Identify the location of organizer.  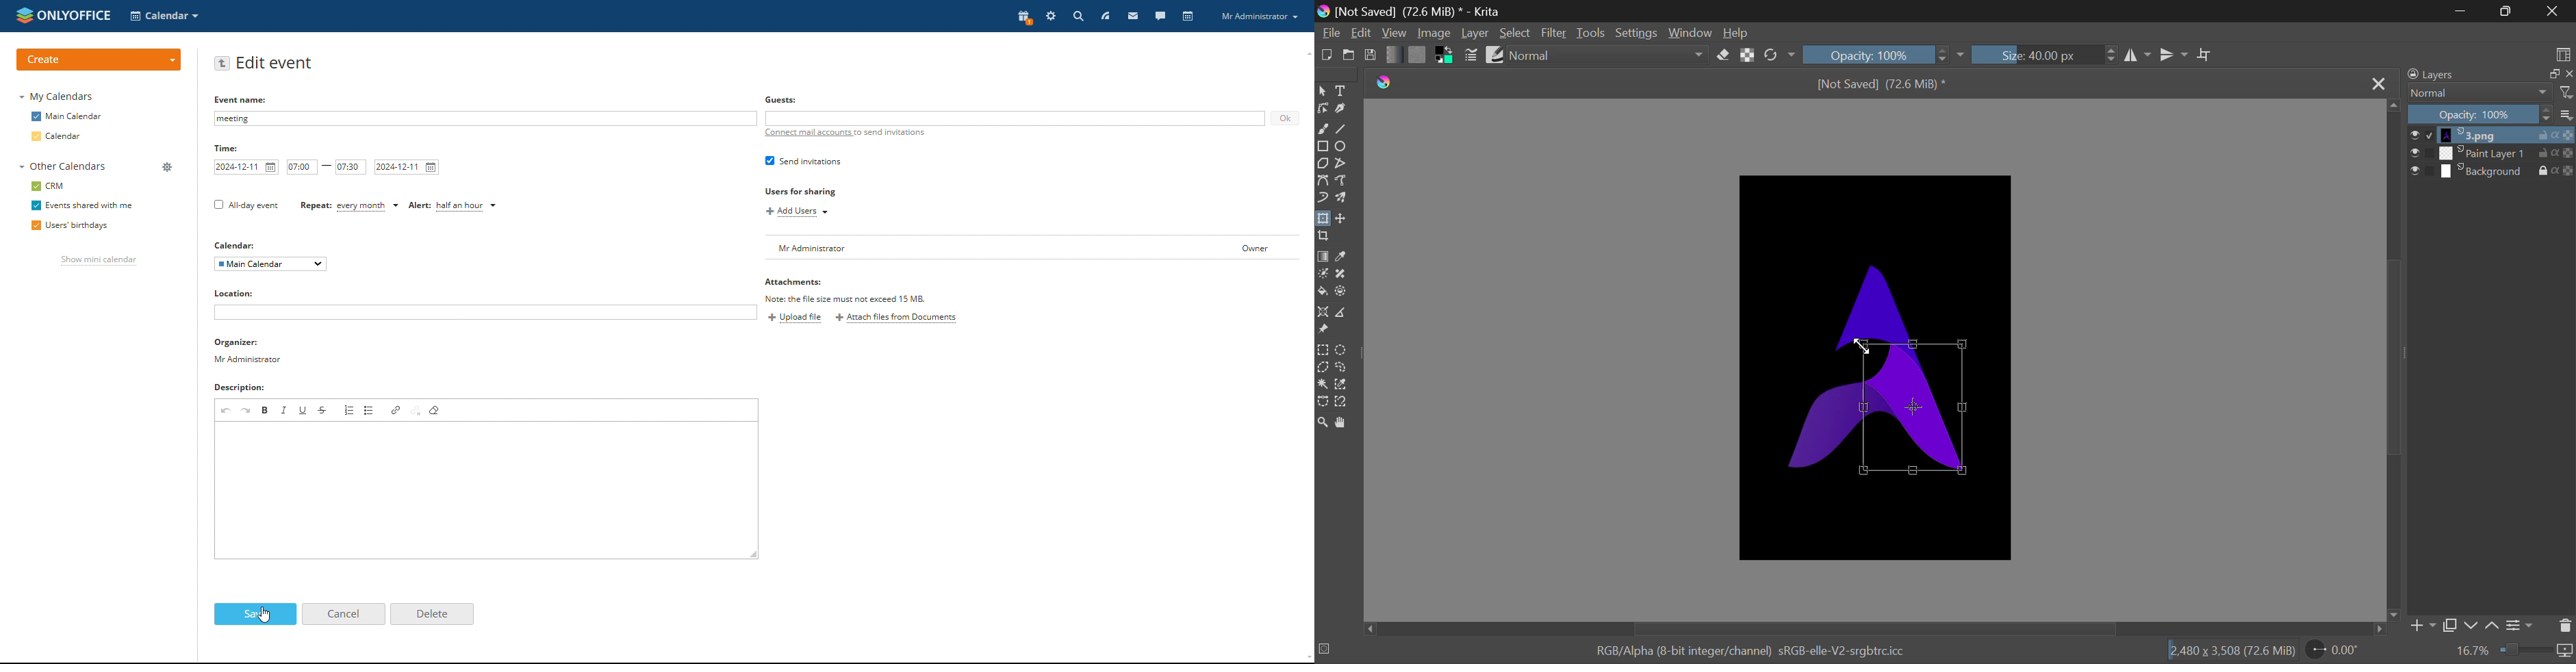
(247, 351).